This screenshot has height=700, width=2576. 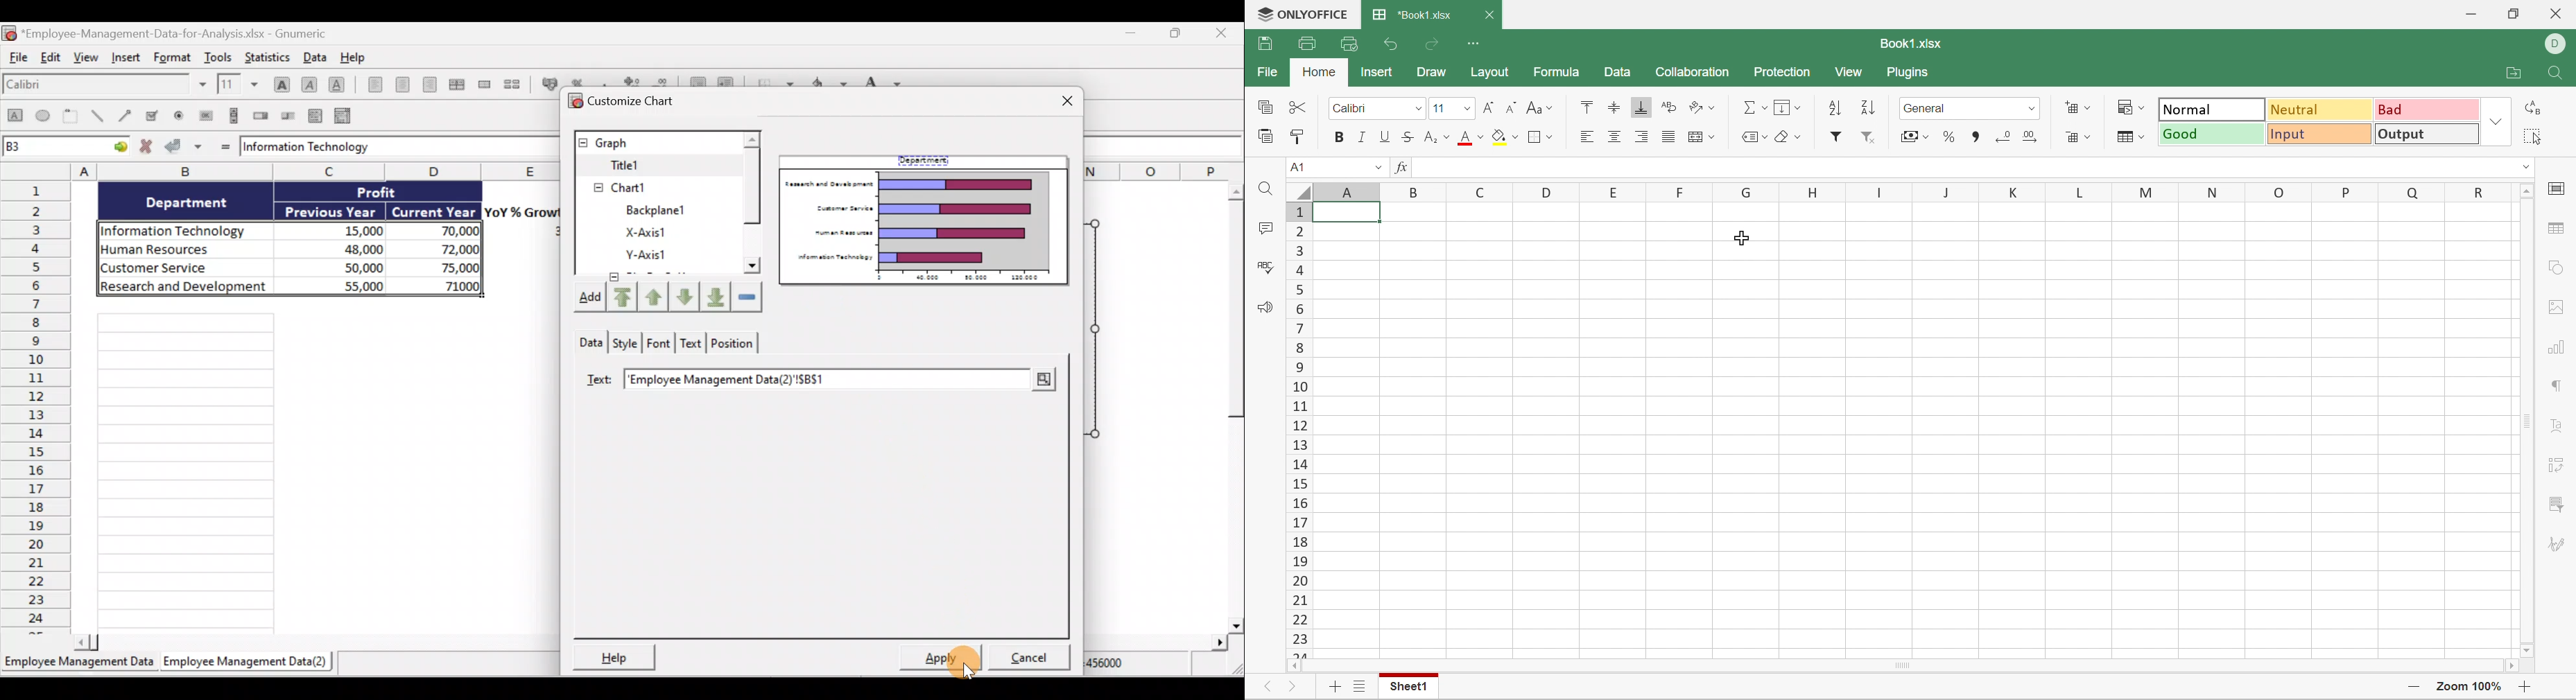 I want to click on Chart, so click(x=650, y=165).